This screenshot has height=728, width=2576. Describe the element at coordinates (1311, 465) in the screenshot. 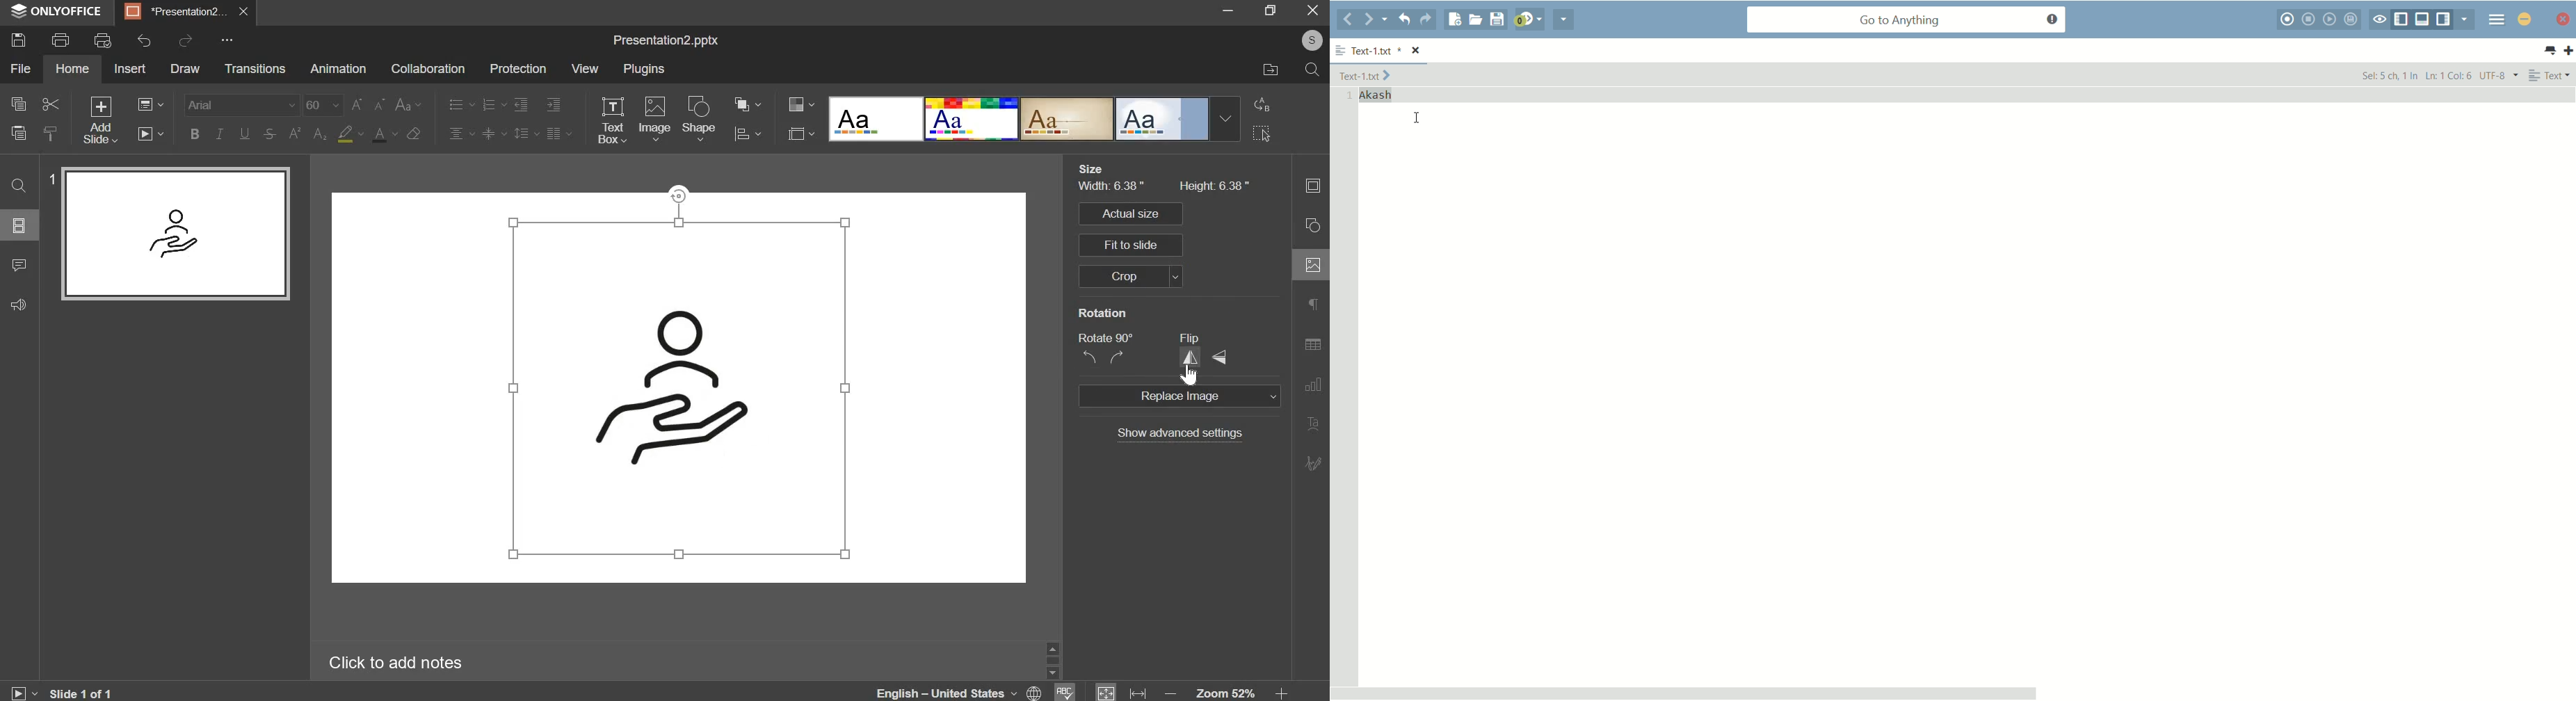

I see `signature` at that location.